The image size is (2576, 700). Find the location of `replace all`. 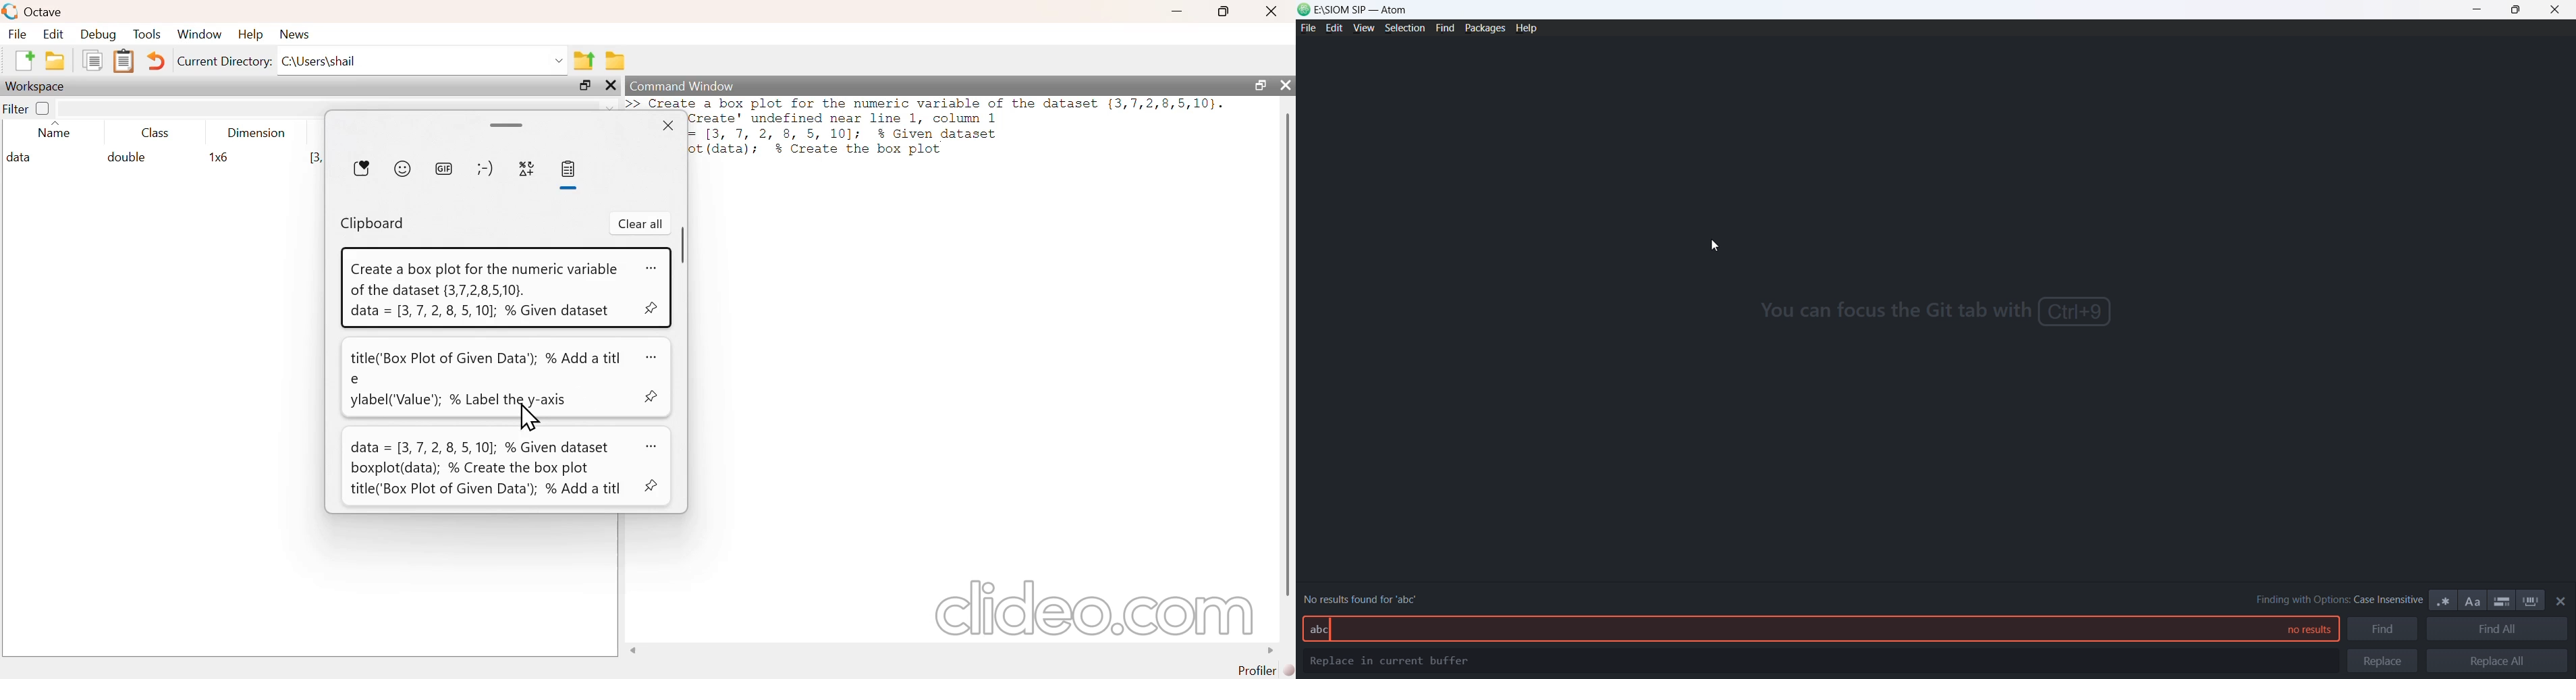

replace all is located at coordinates (2497, 661).